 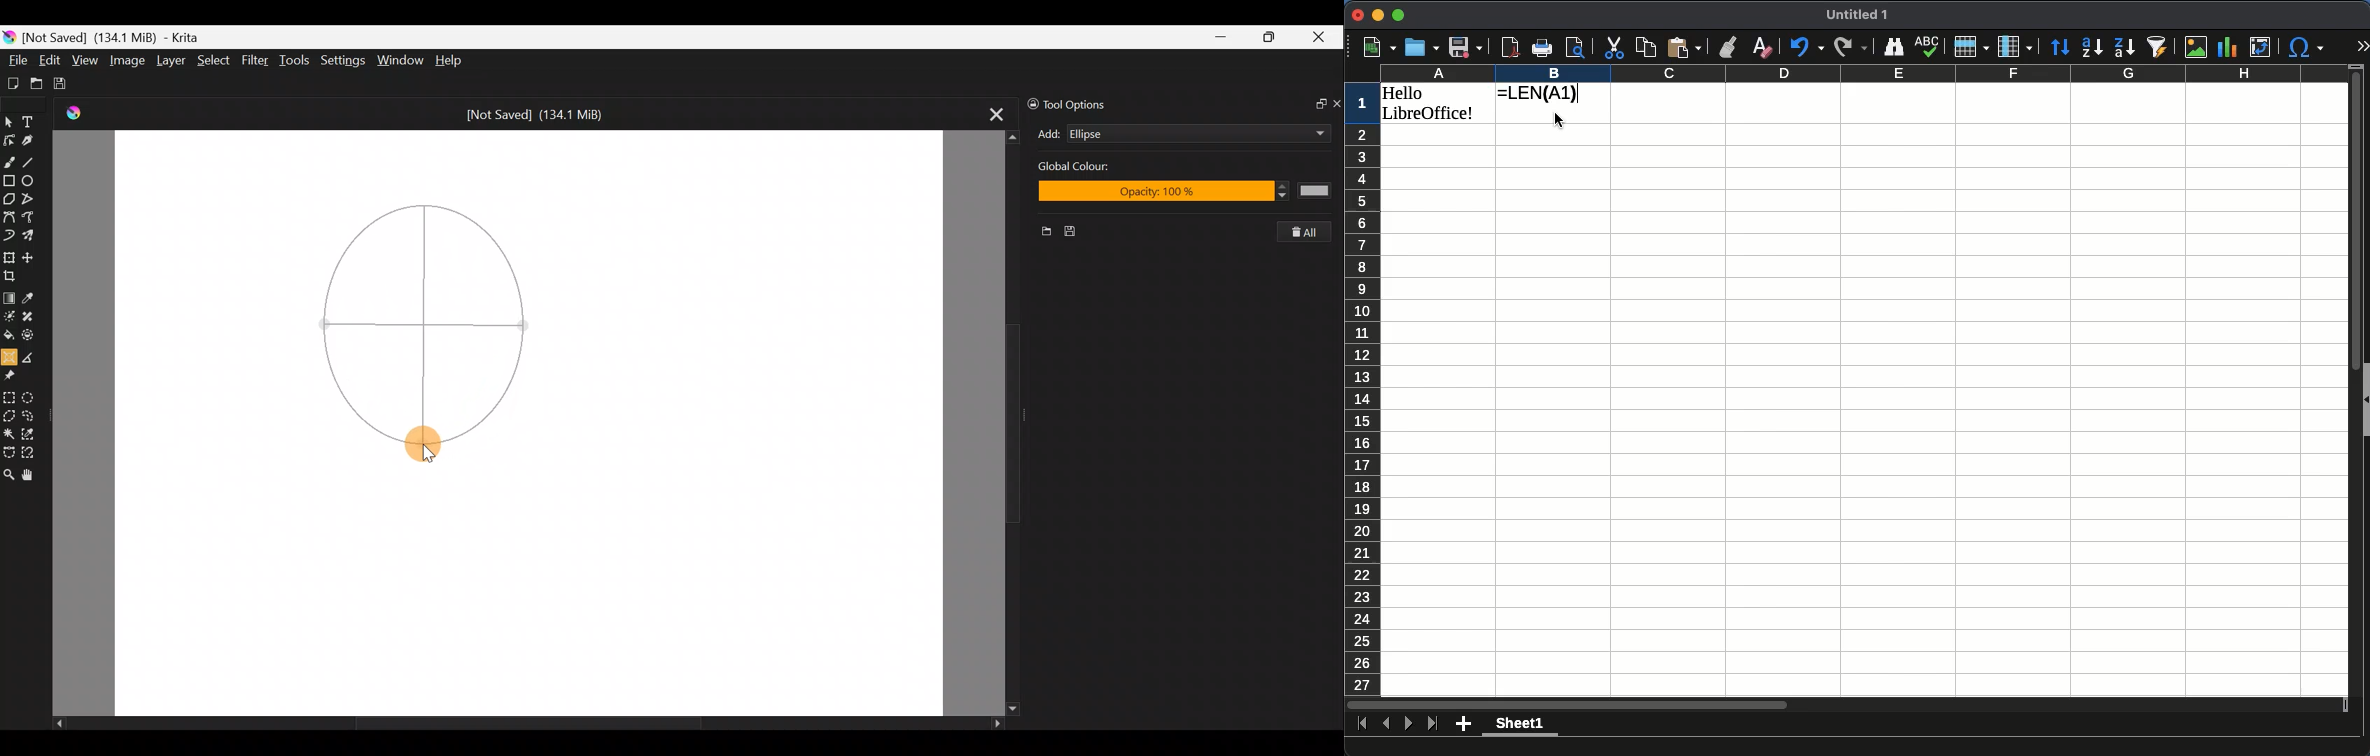 I want to click on expand, so click(x=2364, y=47).